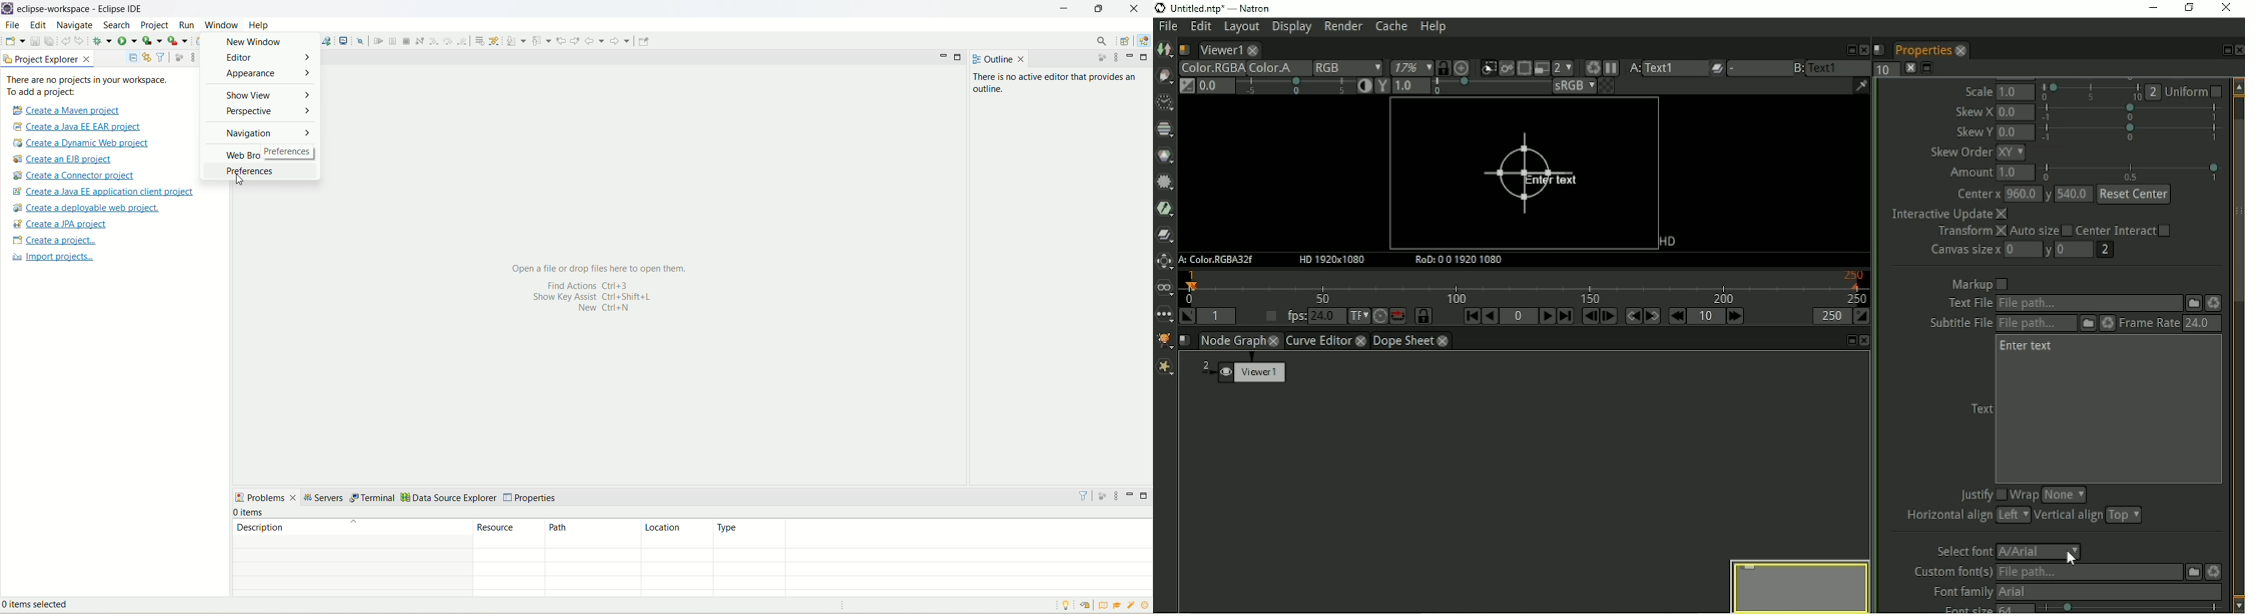 This screenshot has width=2268, height=616. I want to click on coverage, so click(152, 40).